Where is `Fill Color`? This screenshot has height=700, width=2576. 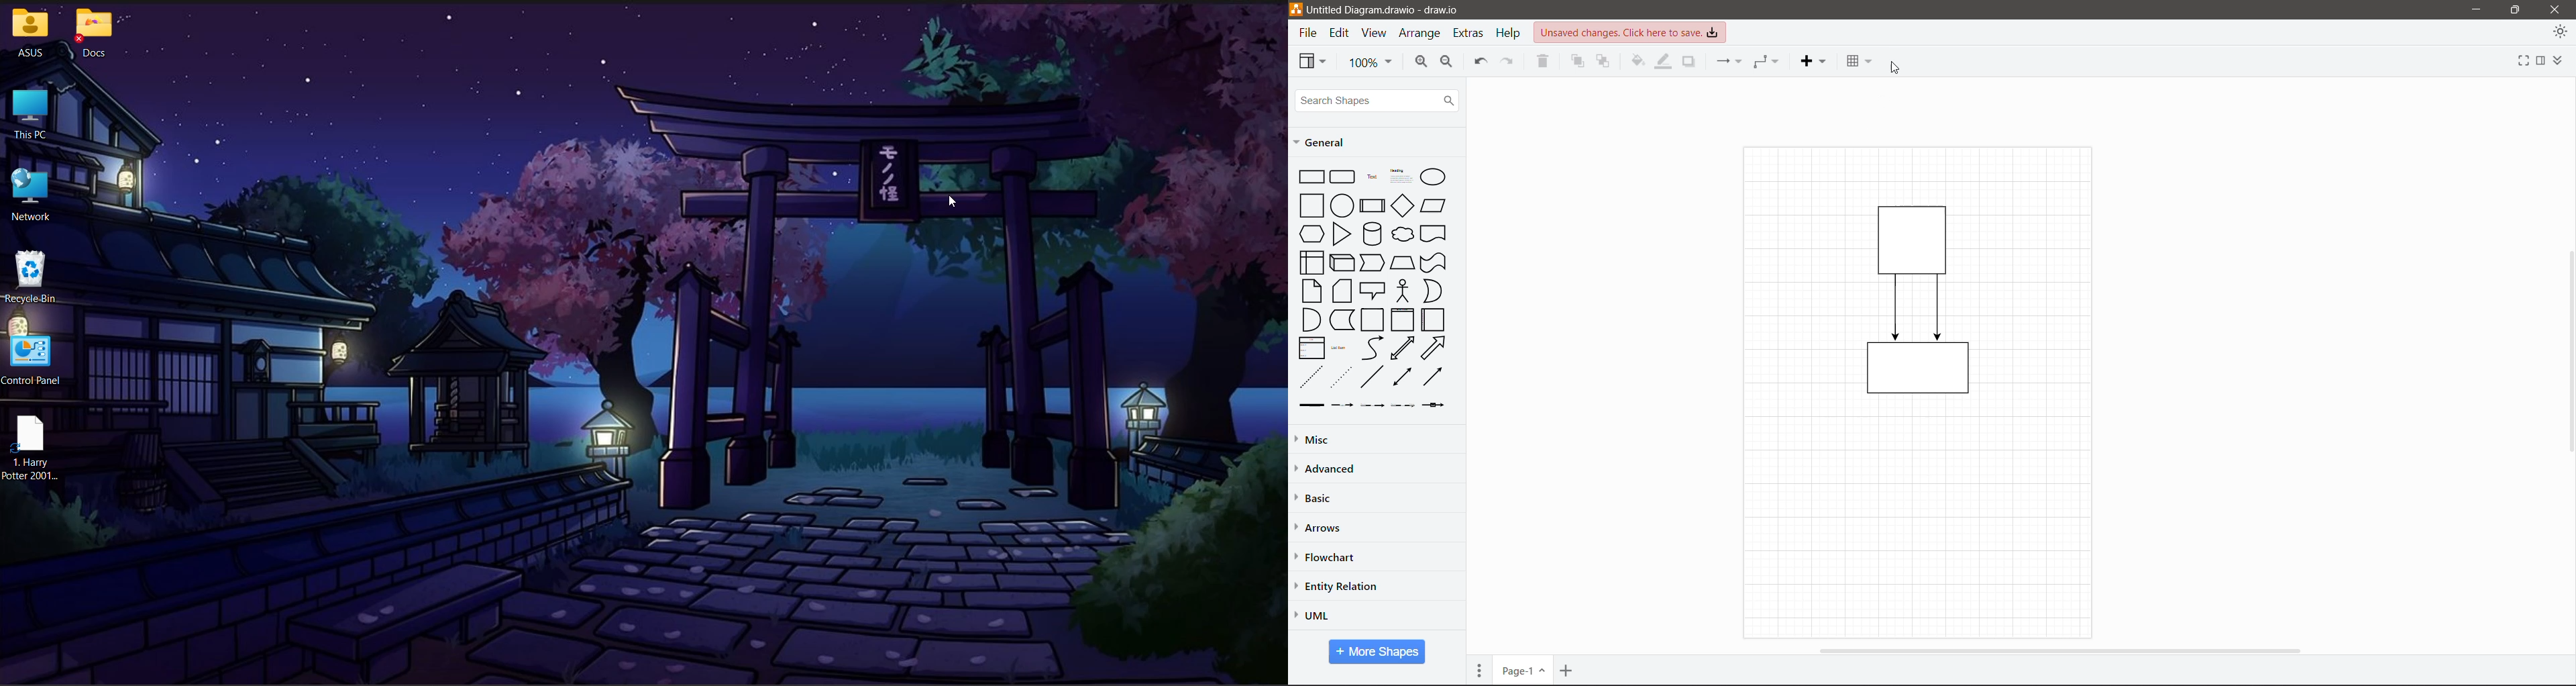 Fill Color is located at coordinates (1635, 59).